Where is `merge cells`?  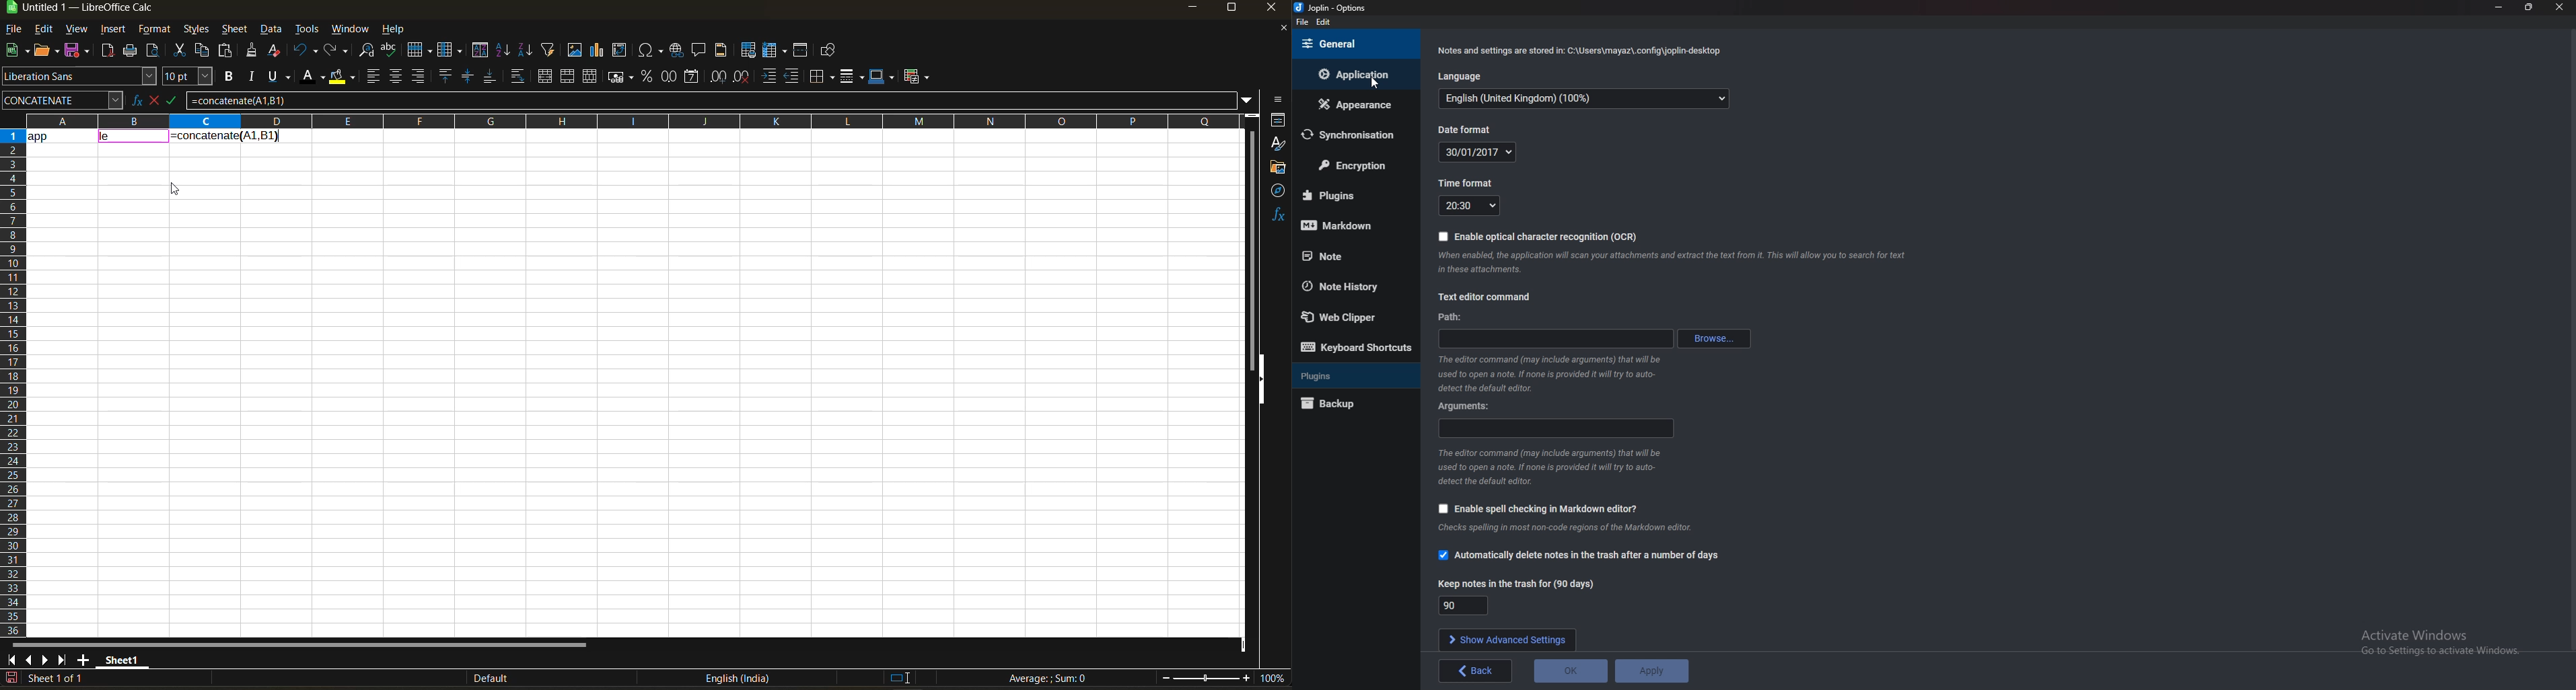
merge cells is located at coordinates (569, 79).